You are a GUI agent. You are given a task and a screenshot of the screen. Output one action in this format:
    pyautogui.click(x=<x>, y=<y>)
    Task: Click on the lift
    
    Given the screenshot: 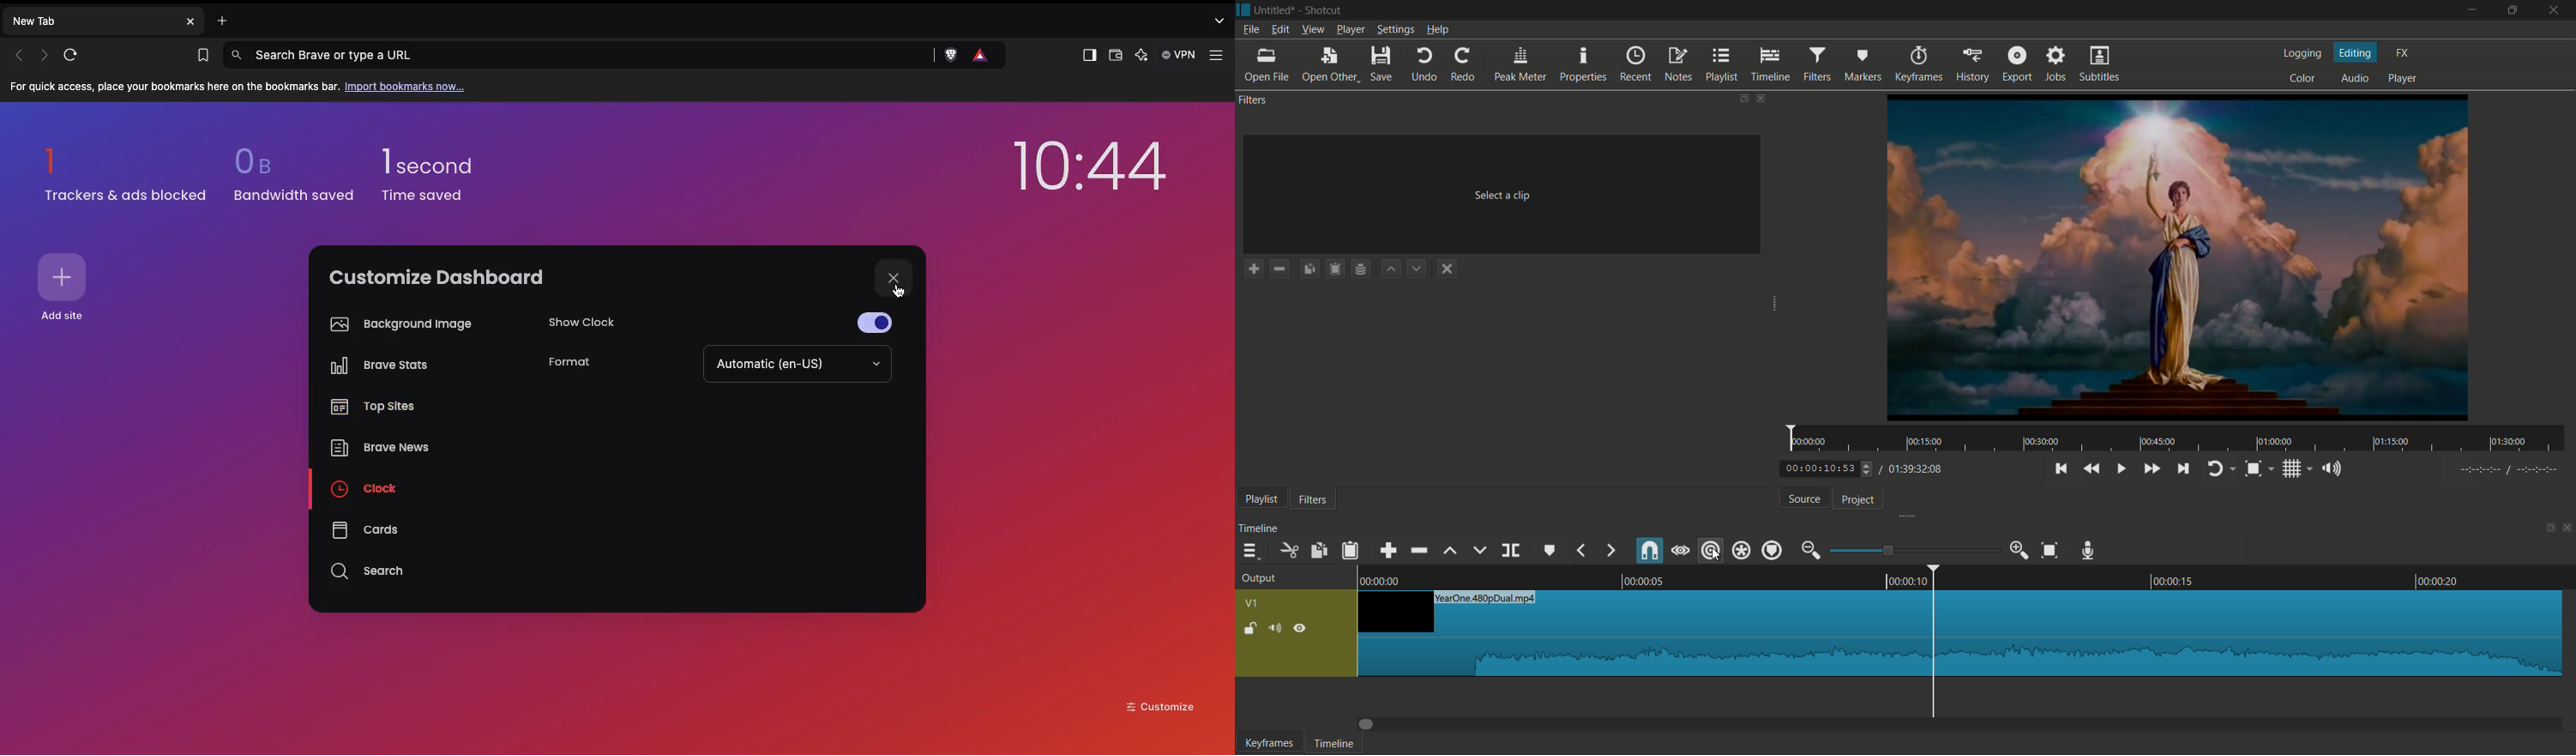 What is the action you would take?
    pyautogui.click(x=1451, y=551)
    